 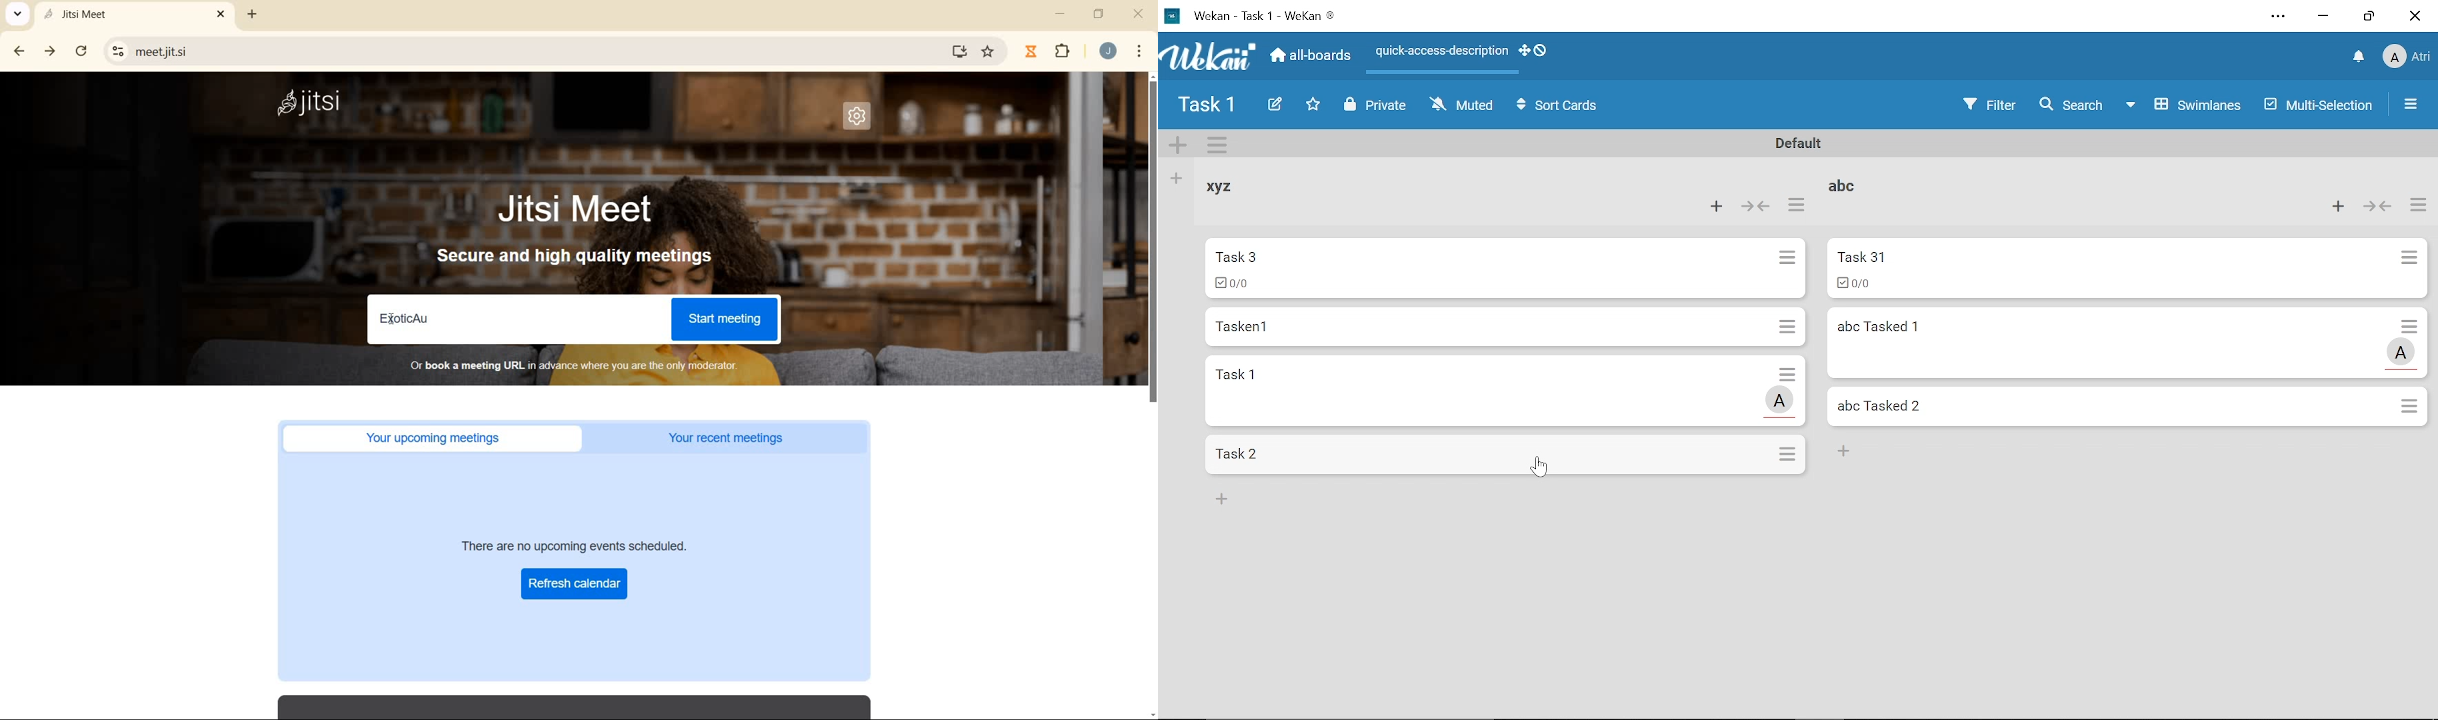 I want to click on Card actions, so click(x=1785, y=372).